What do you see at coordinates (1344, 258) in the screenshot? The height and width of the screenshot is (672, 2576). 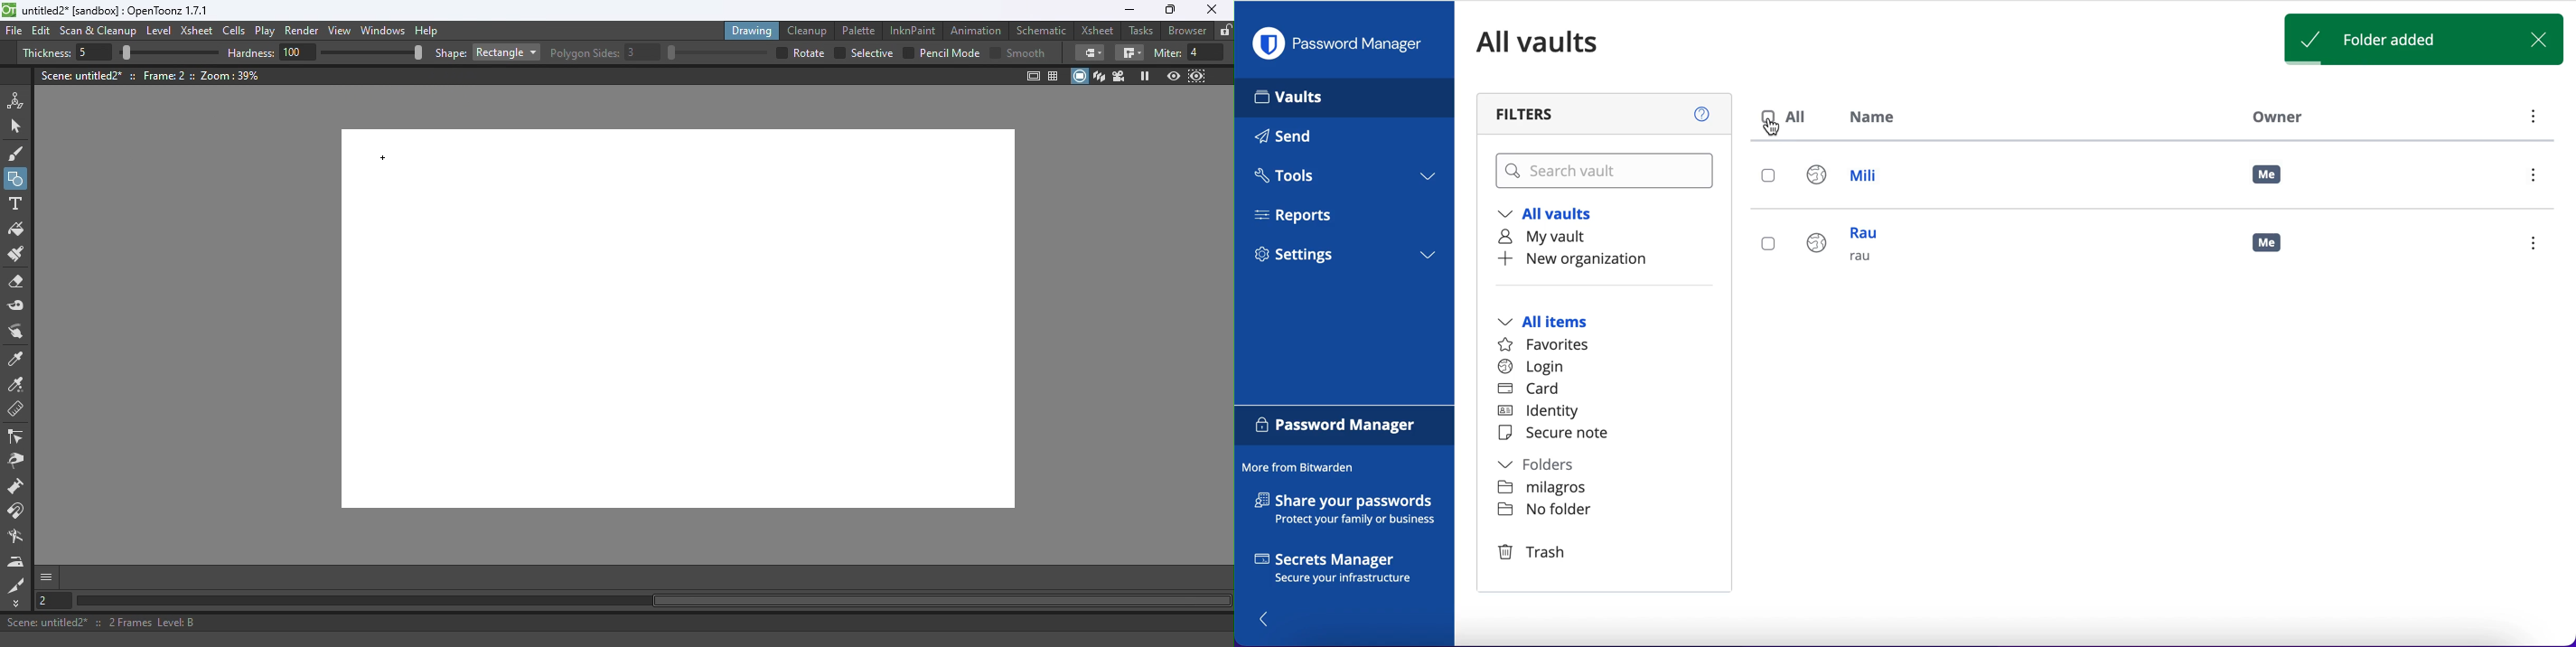 I see `settings` at bounding box center [1344, 258].